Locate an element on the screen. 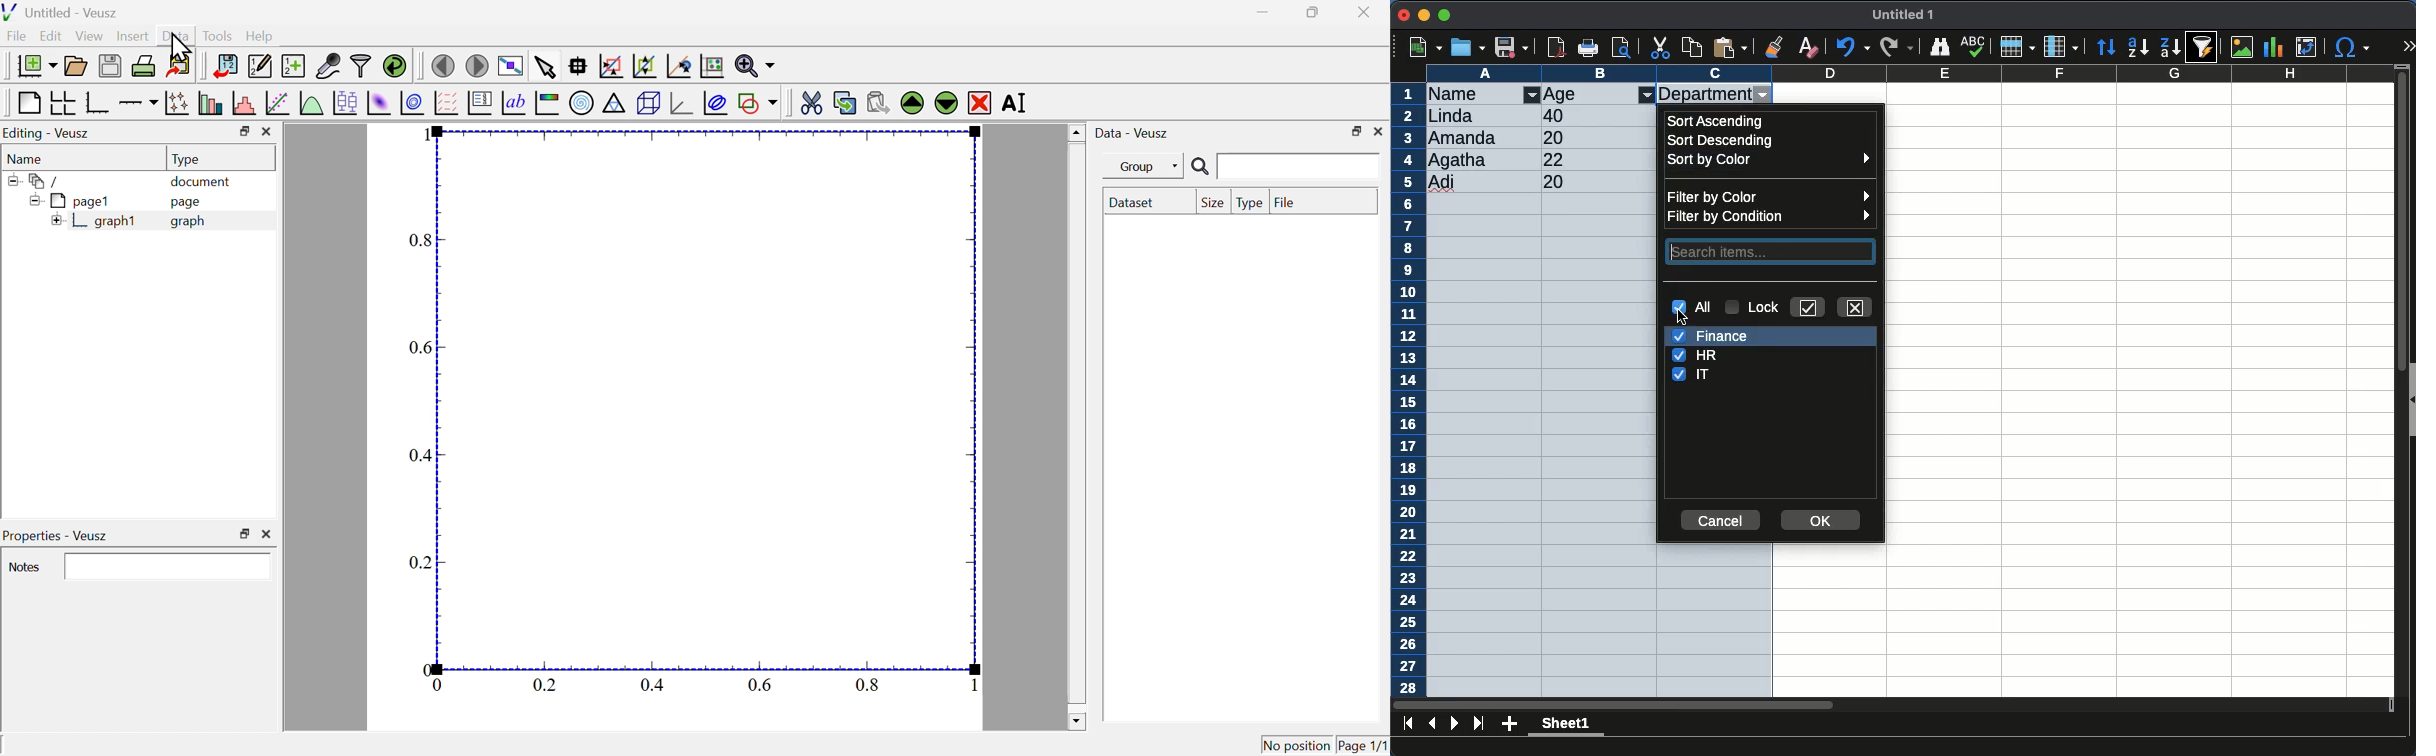 The width and height of the screenshot is (2436, 756). descending is located at coordinates (2138, 48).